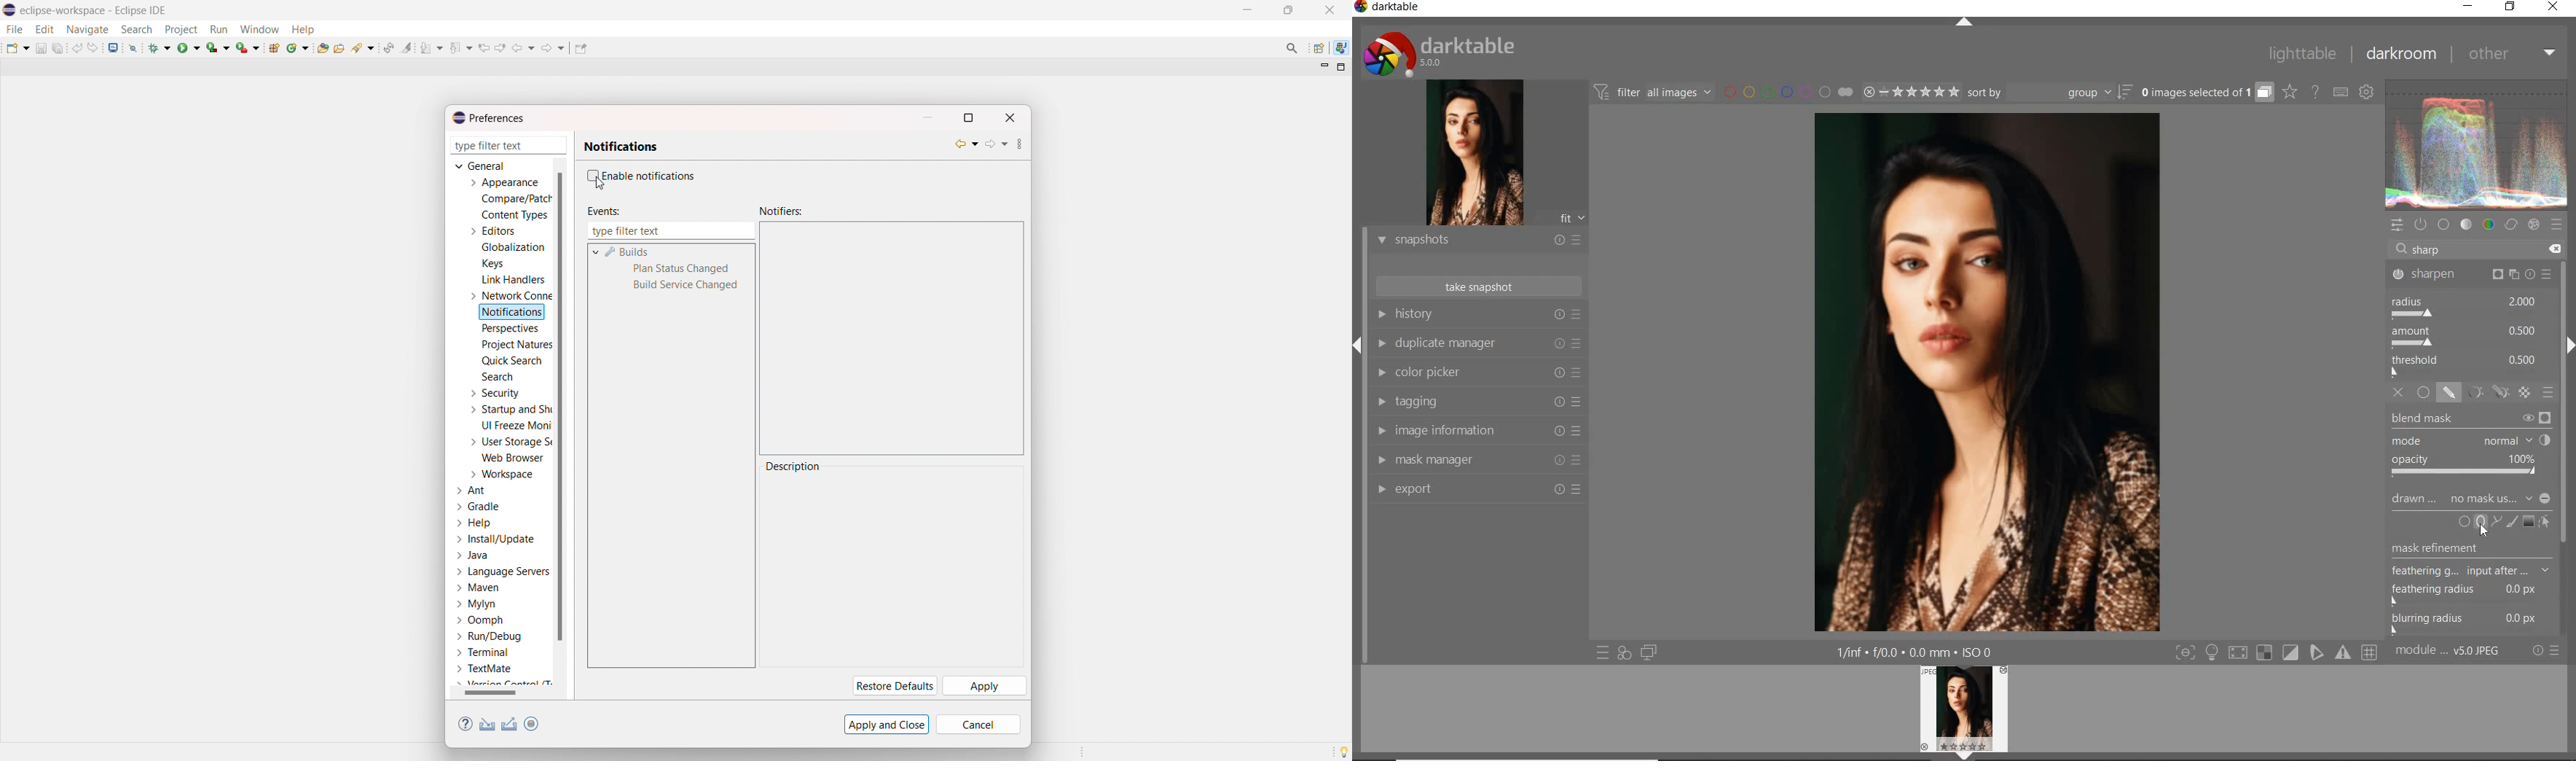 Image resolution: width=2576 pixels, height=784 pixels. What do you see at coordinates (2468, 366) in the screenshot?
I see `threshold` at bounding box center [2468, 366].